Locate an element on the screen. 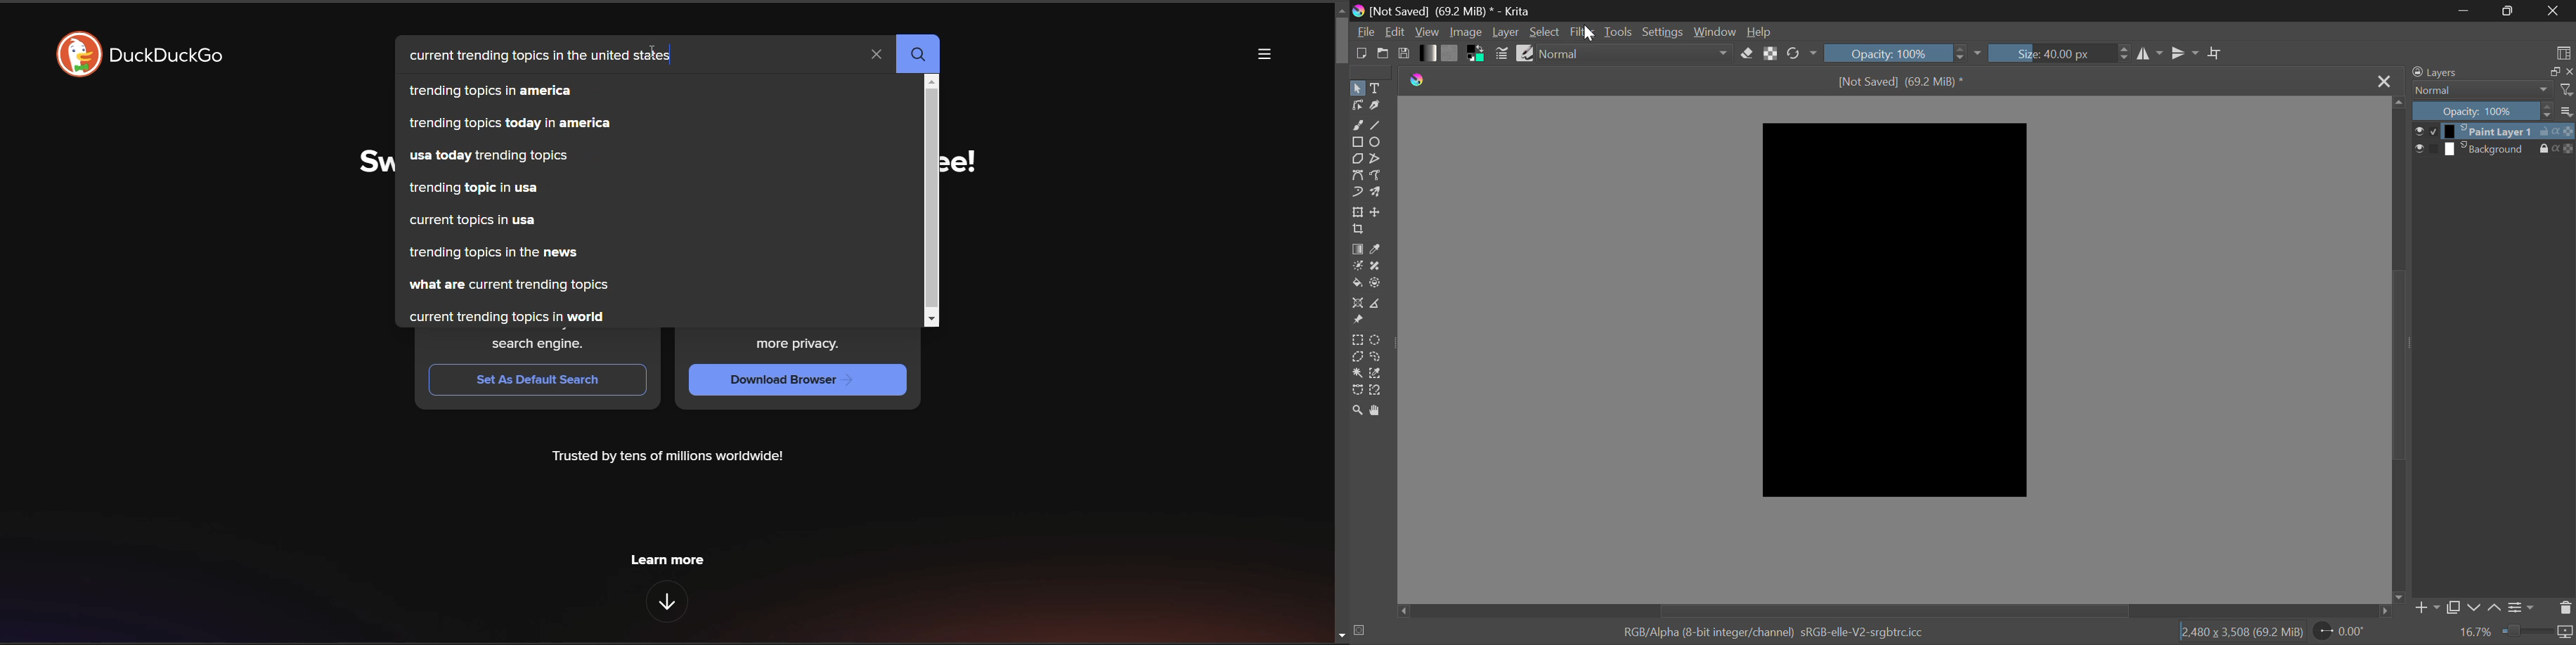 Image resolution: width=2576 pixels, height=672 pixels. Choose Workspace is located at coordinates (2562, 52).